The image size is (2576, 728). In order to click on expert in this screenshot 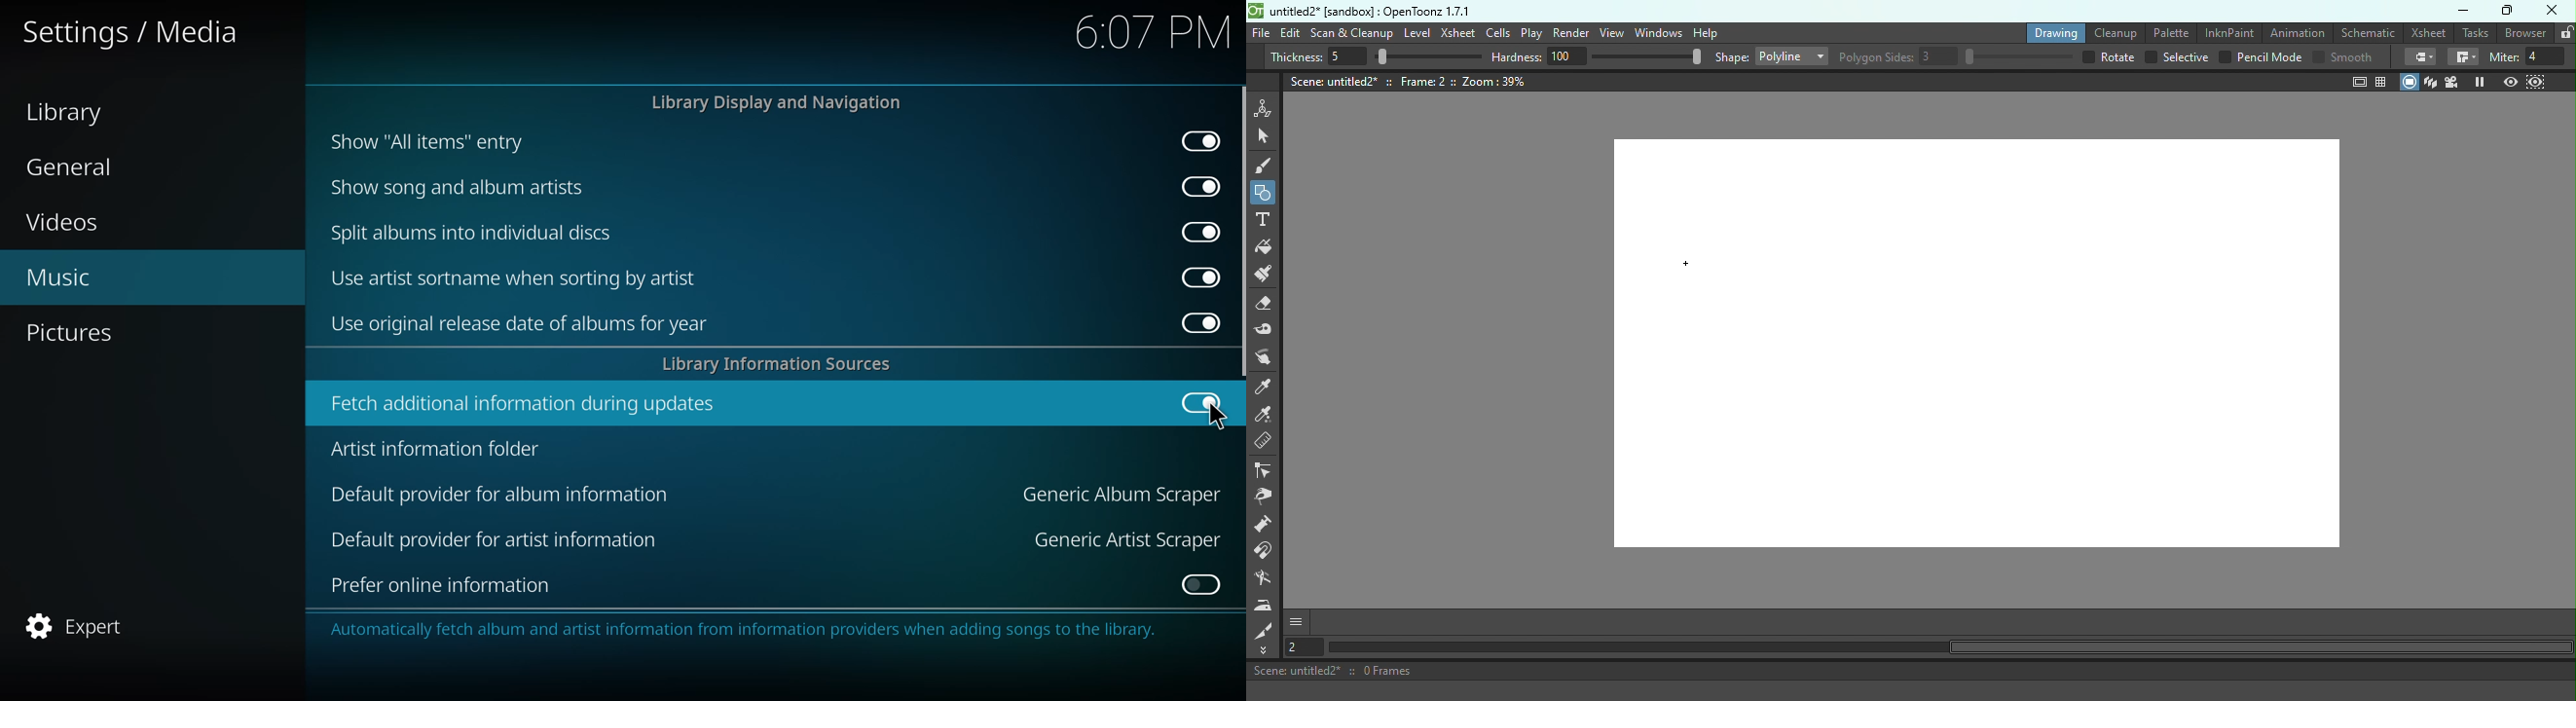, I will do `click(86, 624)`.